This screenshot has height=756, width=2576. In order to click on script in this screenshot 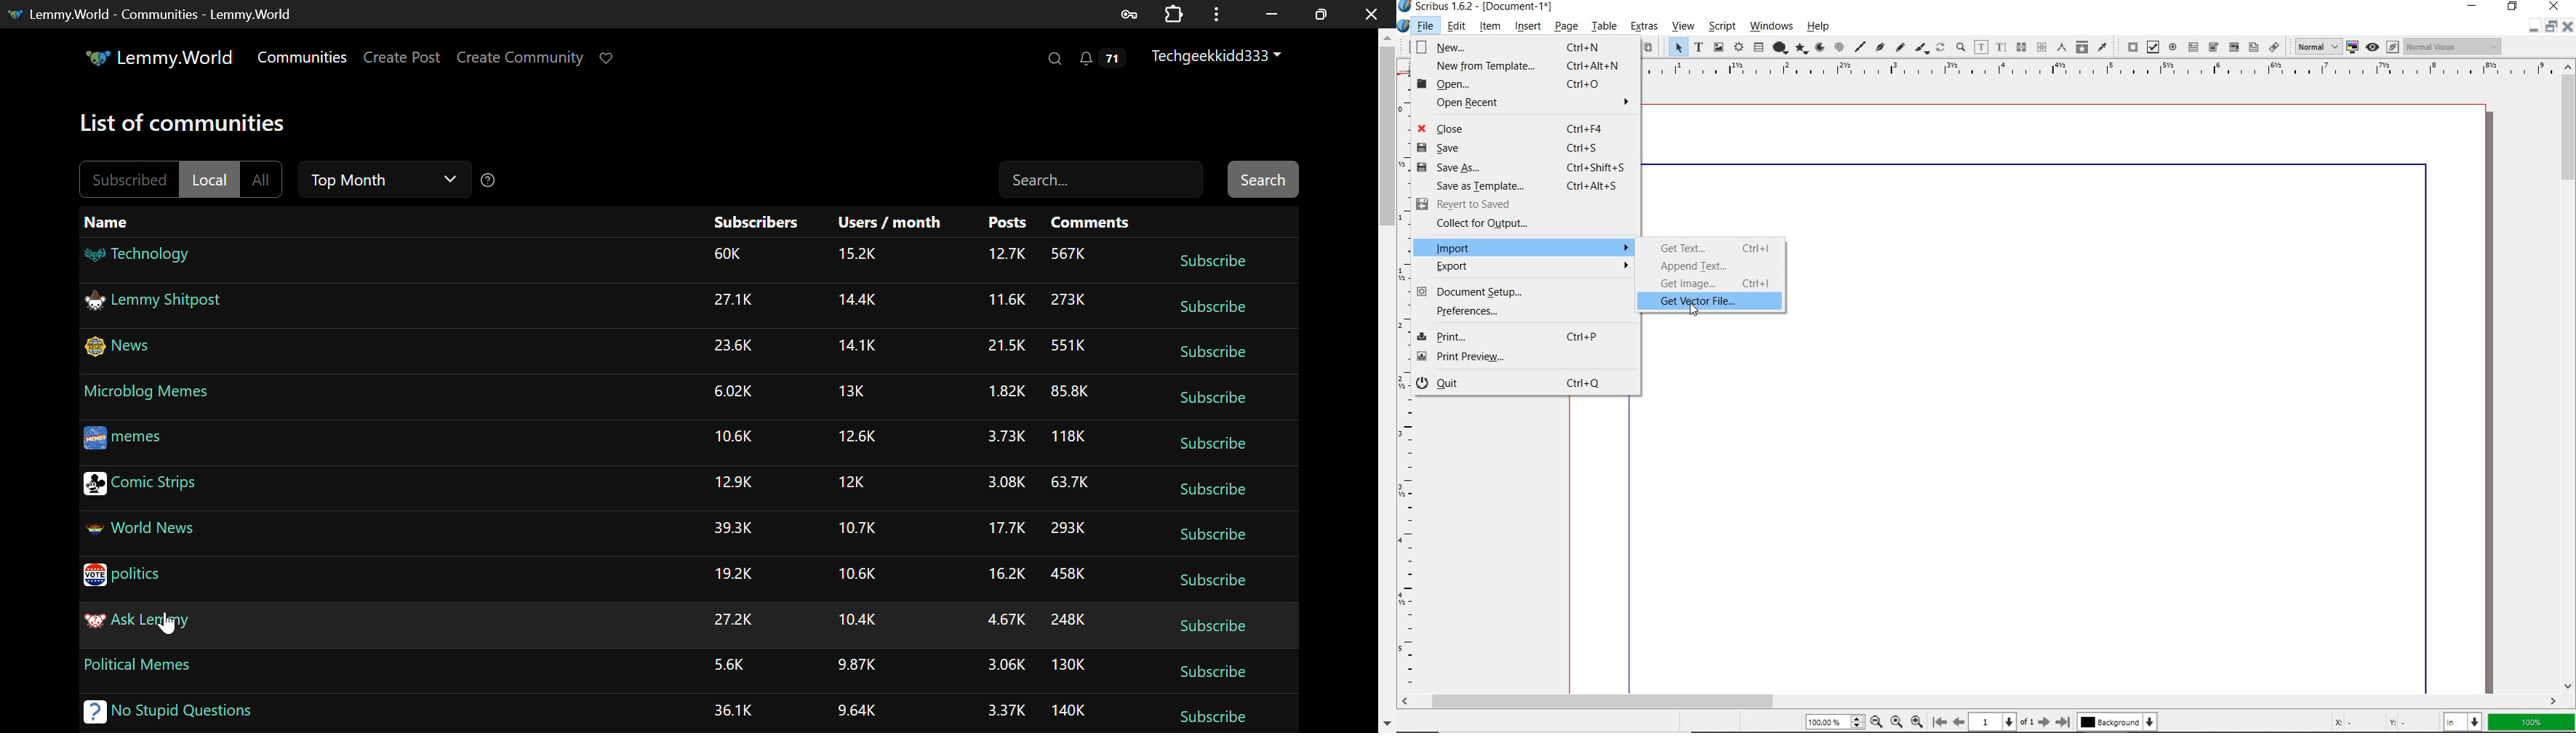, I will do `click(1721, 27)`.